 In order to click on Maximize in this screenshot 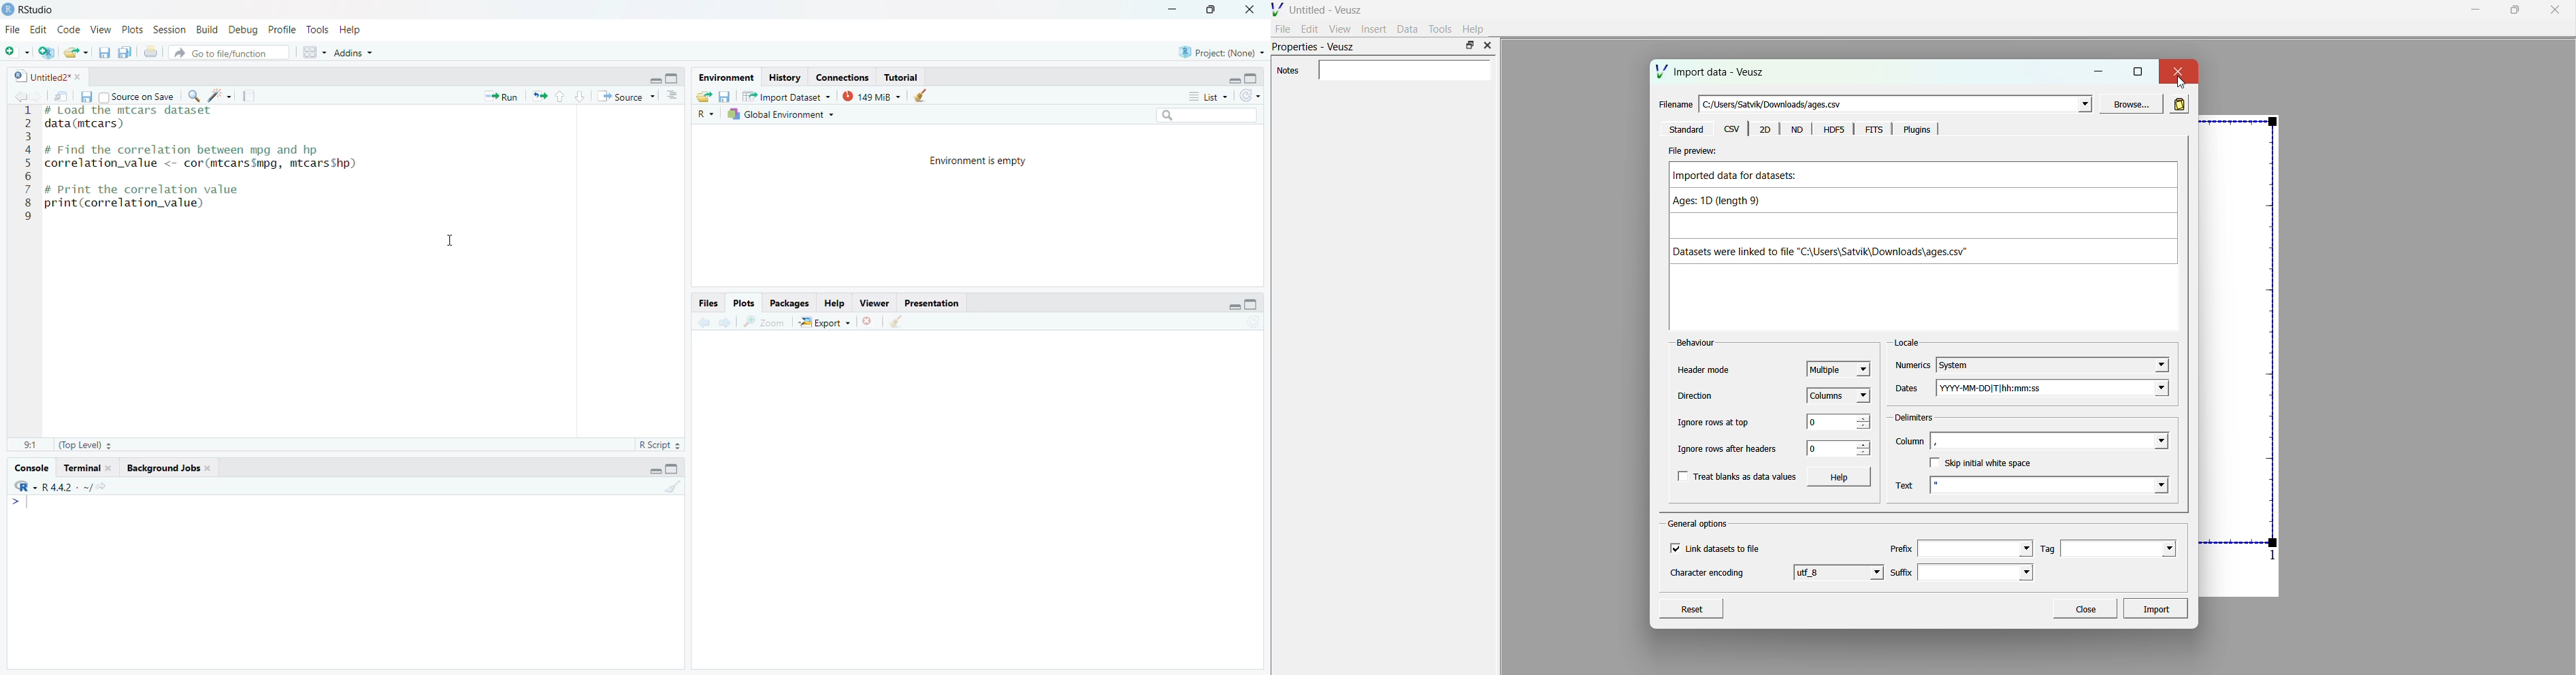, I will do `click(675, 469)`.